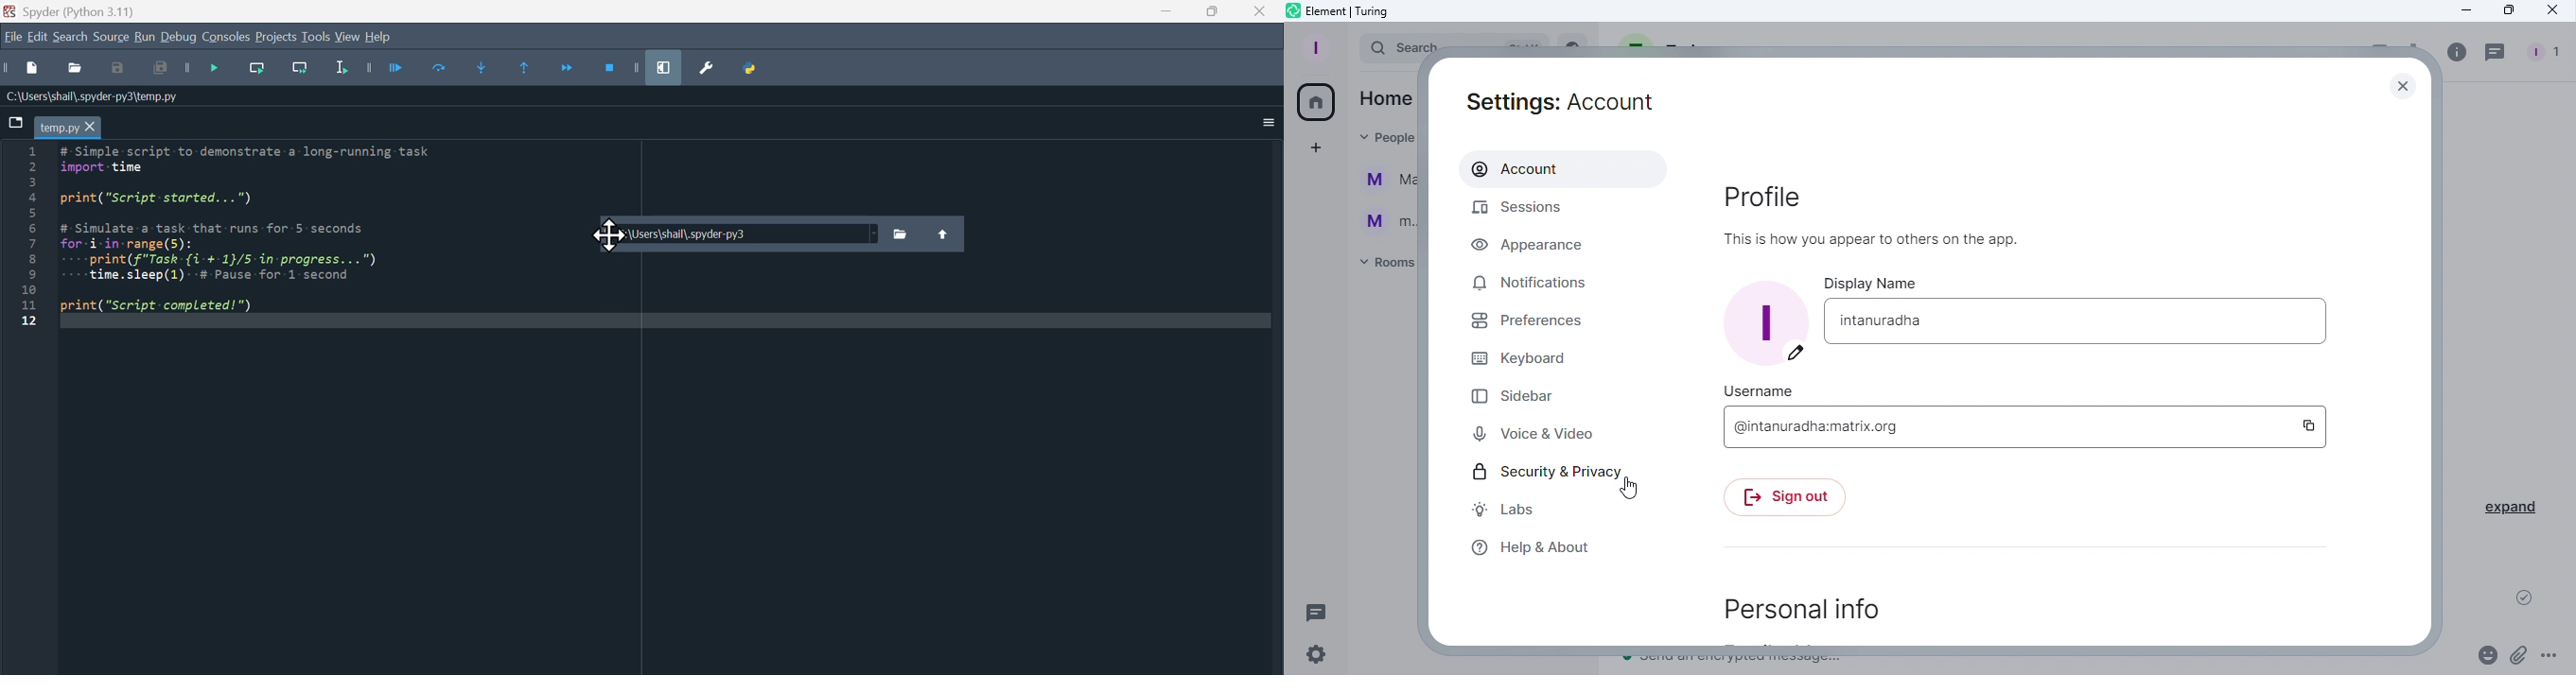 Image resolution: width=2576 pixels, height=700 pixels. What do you see at coordinates (2495, 51) in the screenshot?
I see `Threads` at bounding box center [2495, 51].